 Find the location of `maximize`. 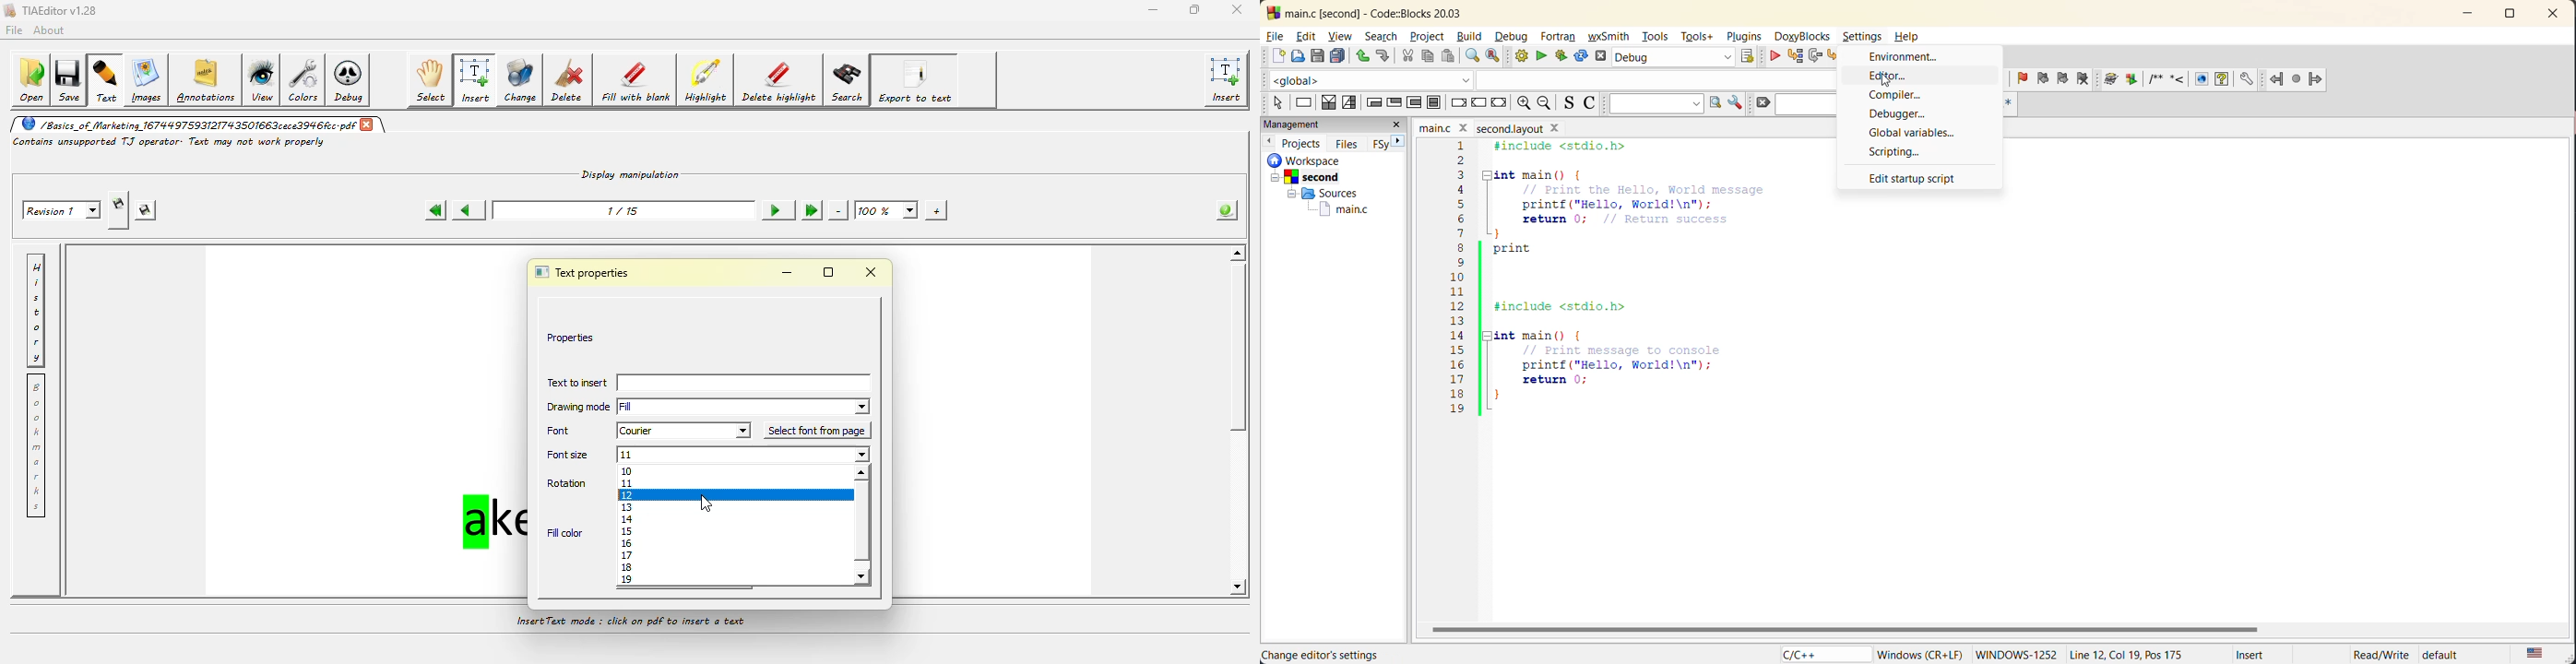

maximize is located at coordinates (2511, 18).